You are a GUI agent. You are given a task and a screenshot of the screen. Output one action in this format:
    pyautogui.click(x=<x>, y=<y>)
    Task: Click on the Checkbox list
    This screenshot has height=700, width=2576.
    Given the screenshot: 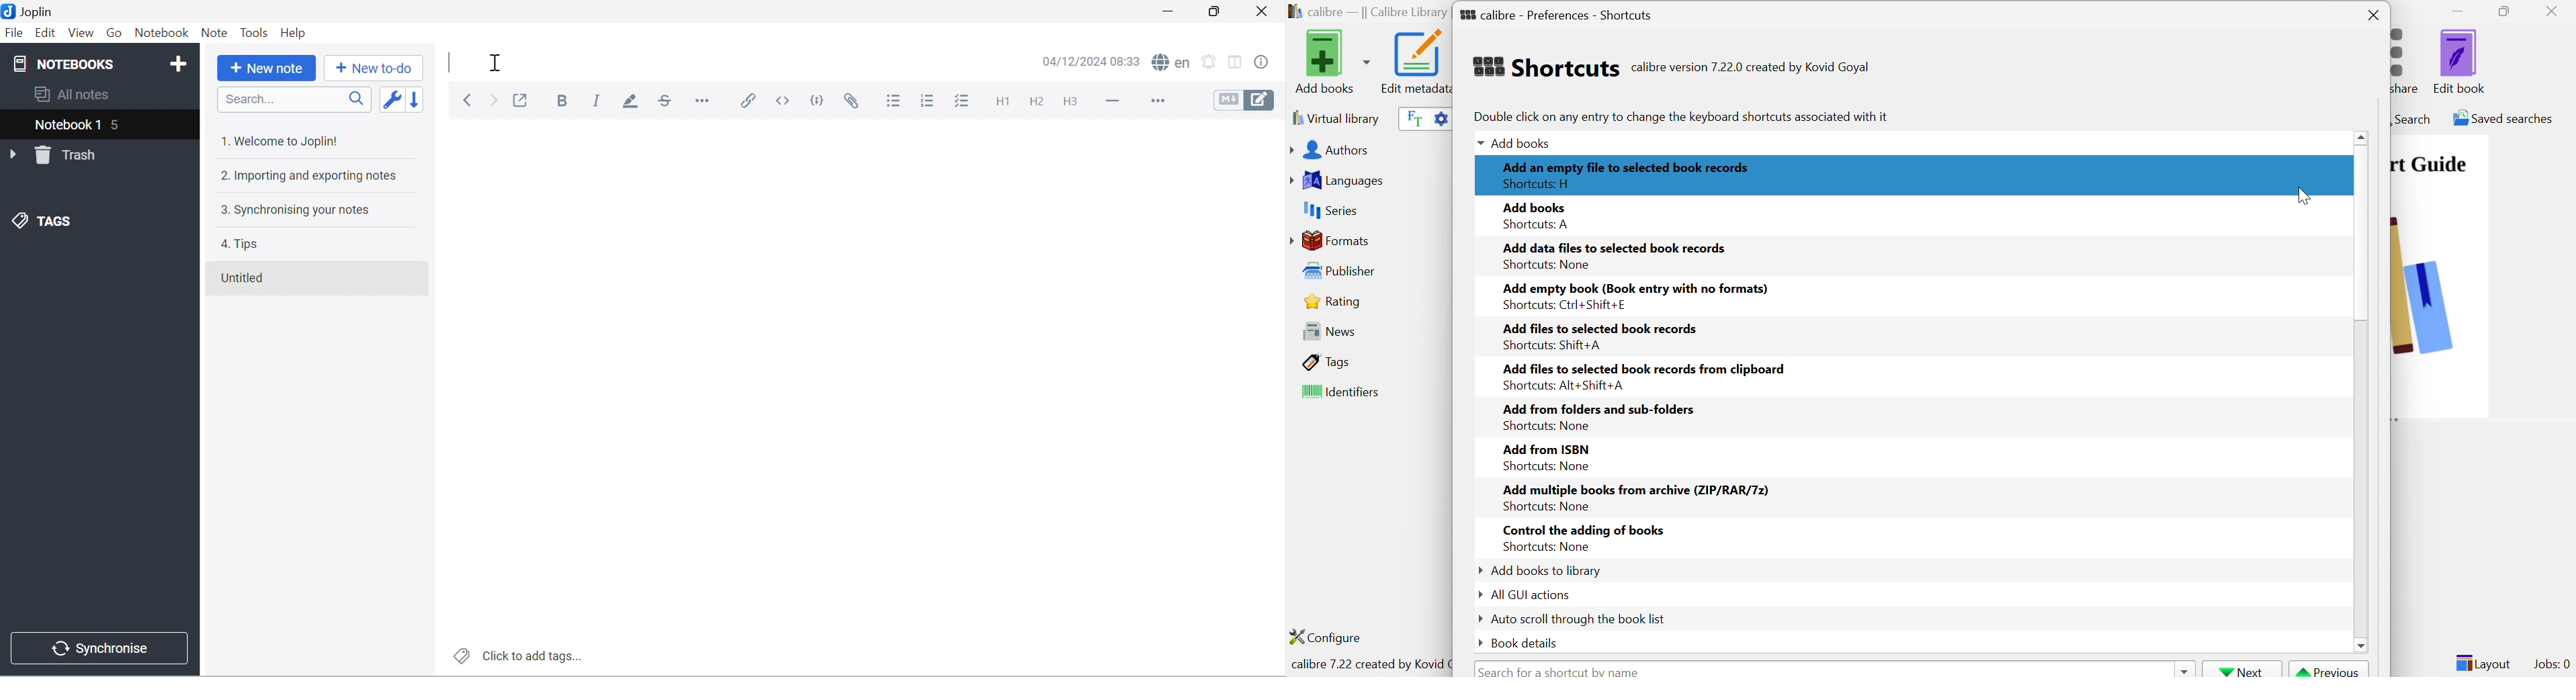 What is the action you would take?
    pyautogui.click(x=964, y=101)
    